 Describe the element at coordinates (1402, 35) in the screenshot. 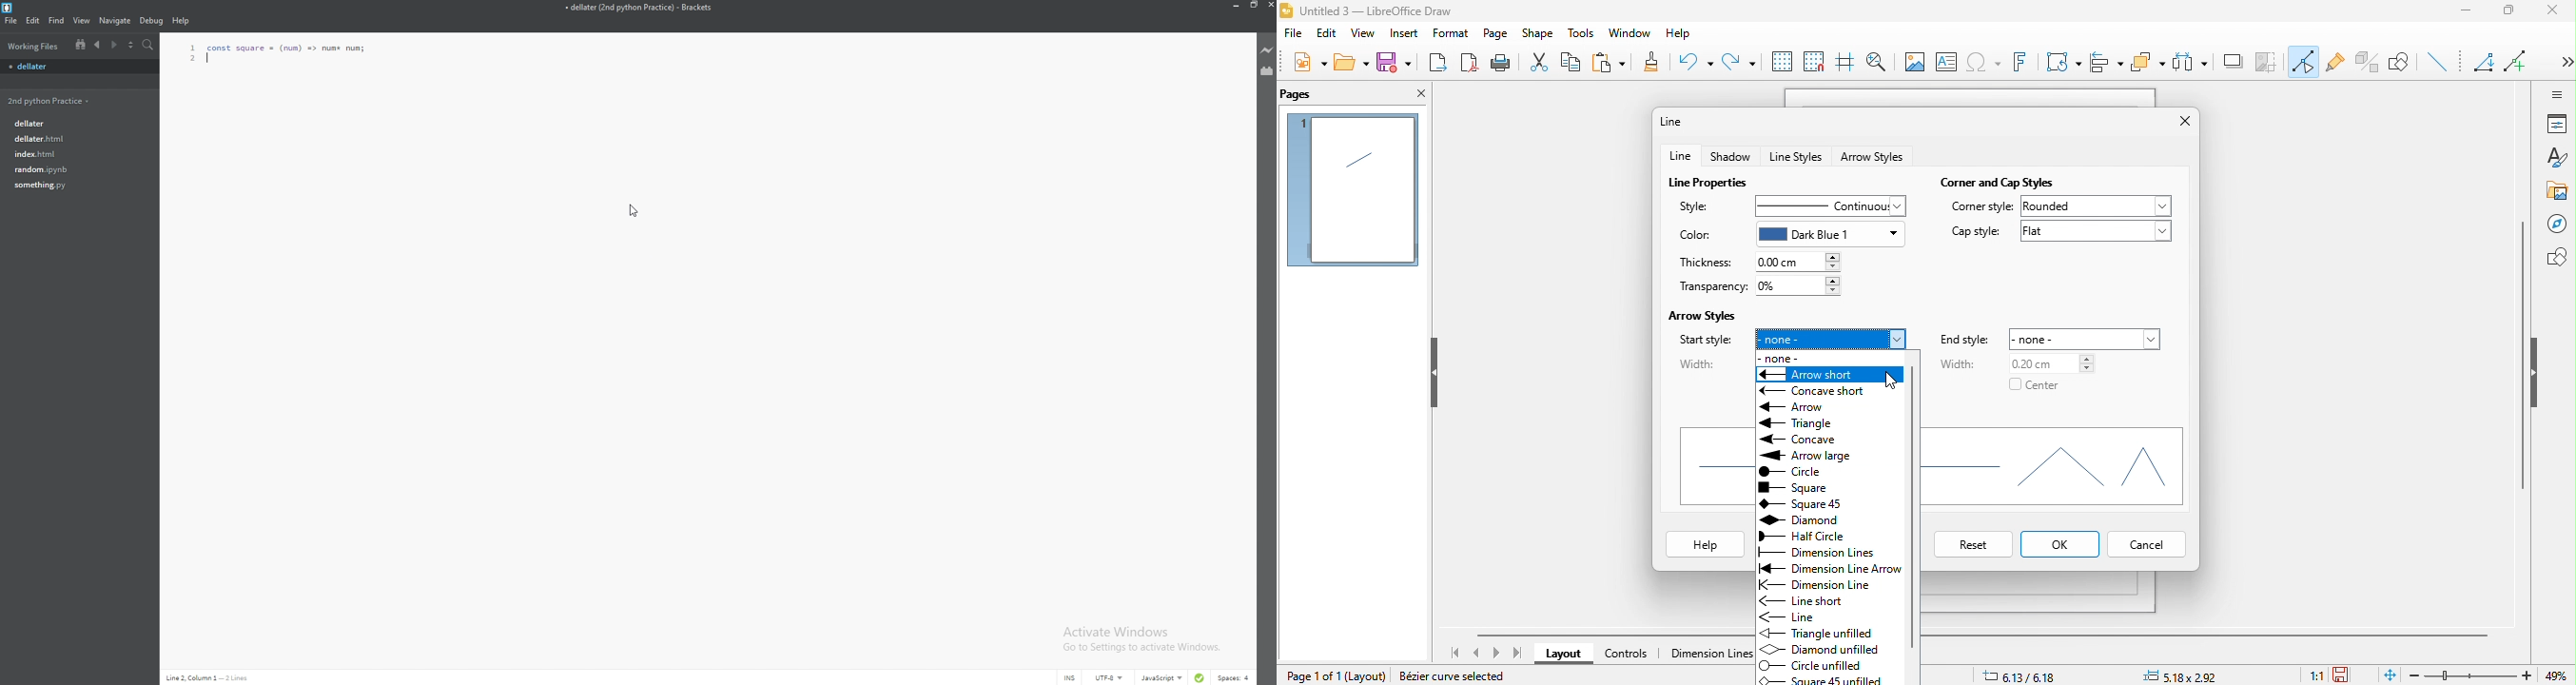

I see `insert` at that location.